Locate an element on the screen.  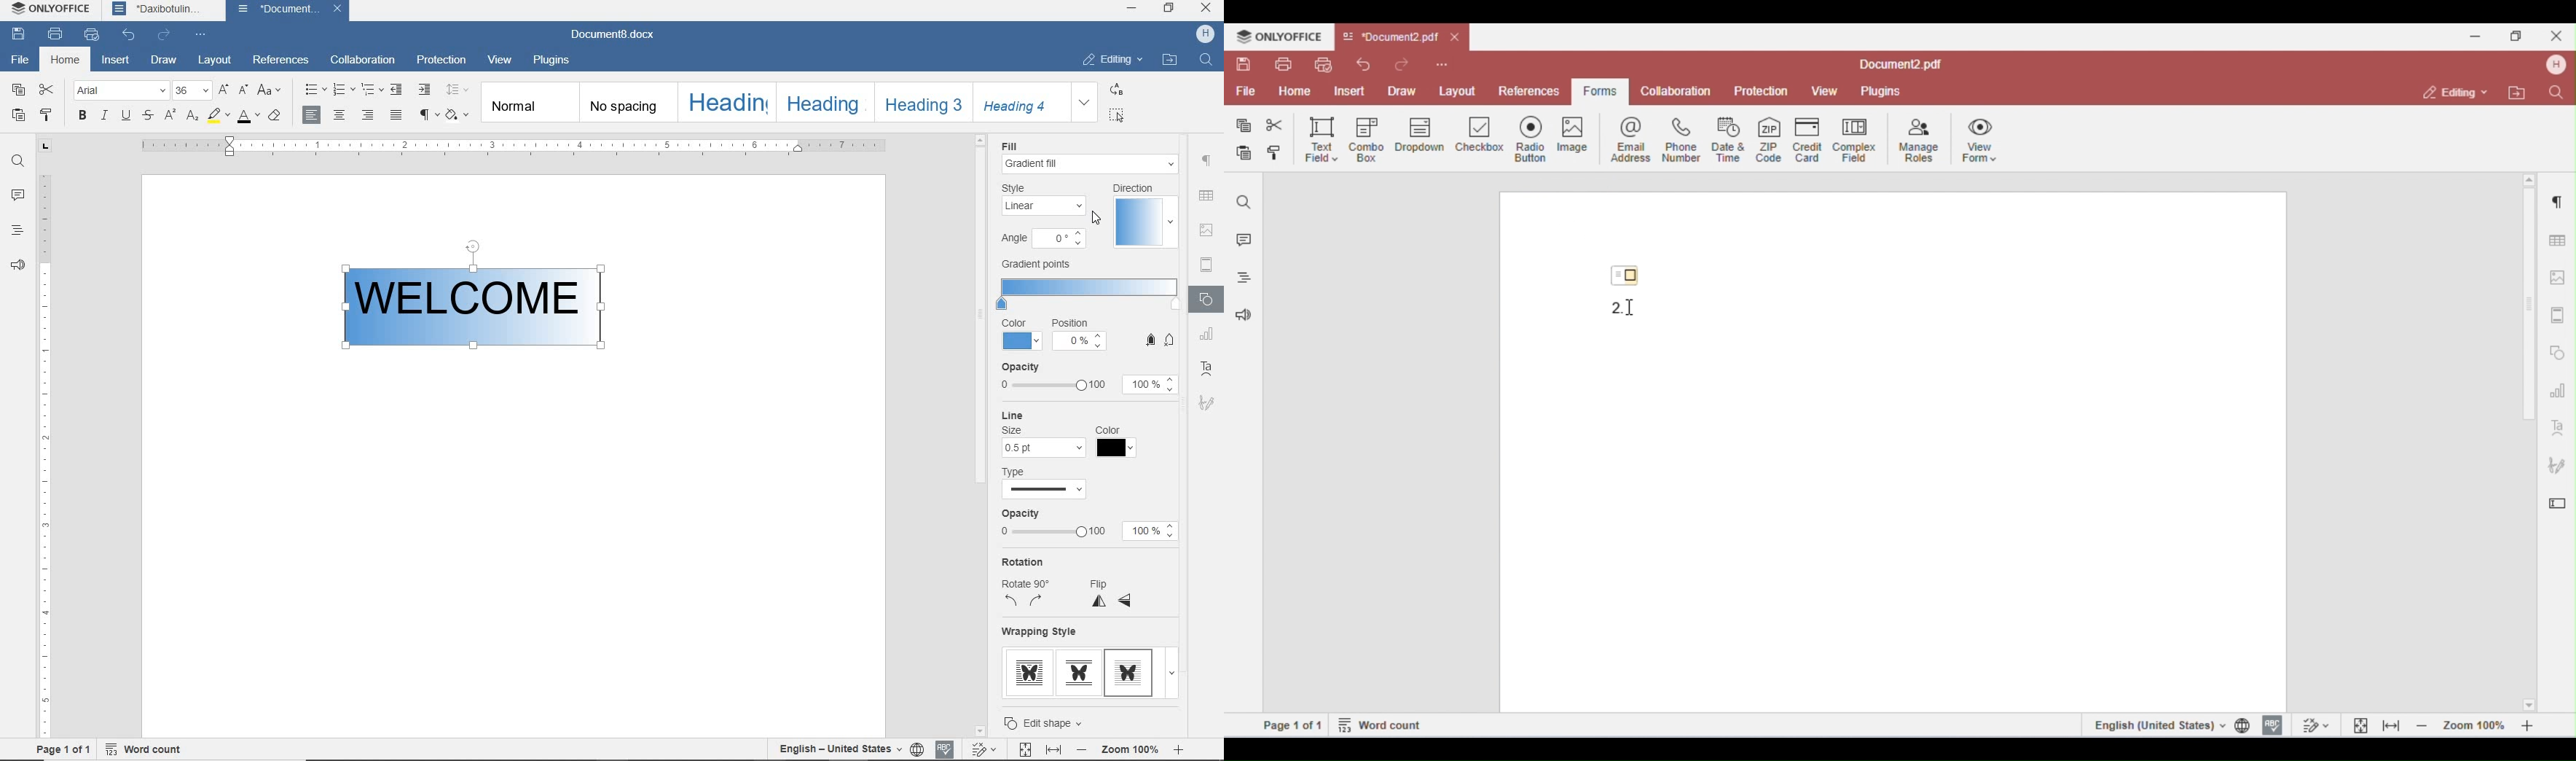
Opacity is located at coordinates (1019, 512).